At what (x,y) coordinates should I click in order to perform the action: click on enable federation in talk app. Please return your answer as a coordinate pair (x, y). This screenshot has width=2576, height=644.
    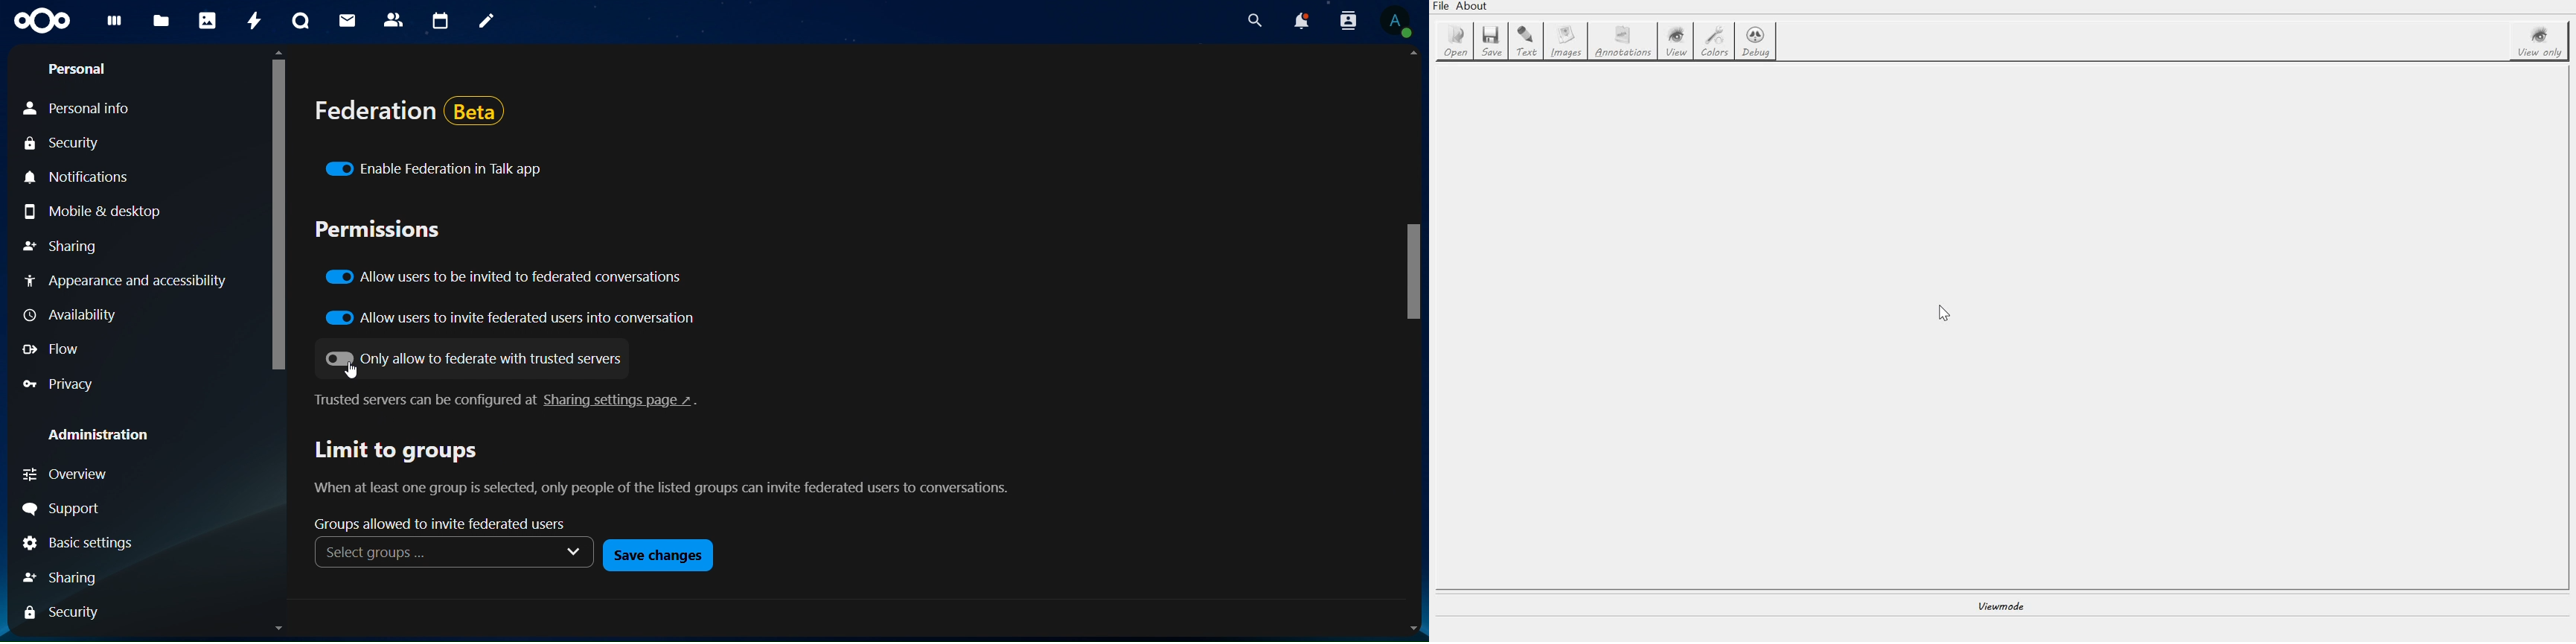
    Looking at the image, I should click on (436, 170).